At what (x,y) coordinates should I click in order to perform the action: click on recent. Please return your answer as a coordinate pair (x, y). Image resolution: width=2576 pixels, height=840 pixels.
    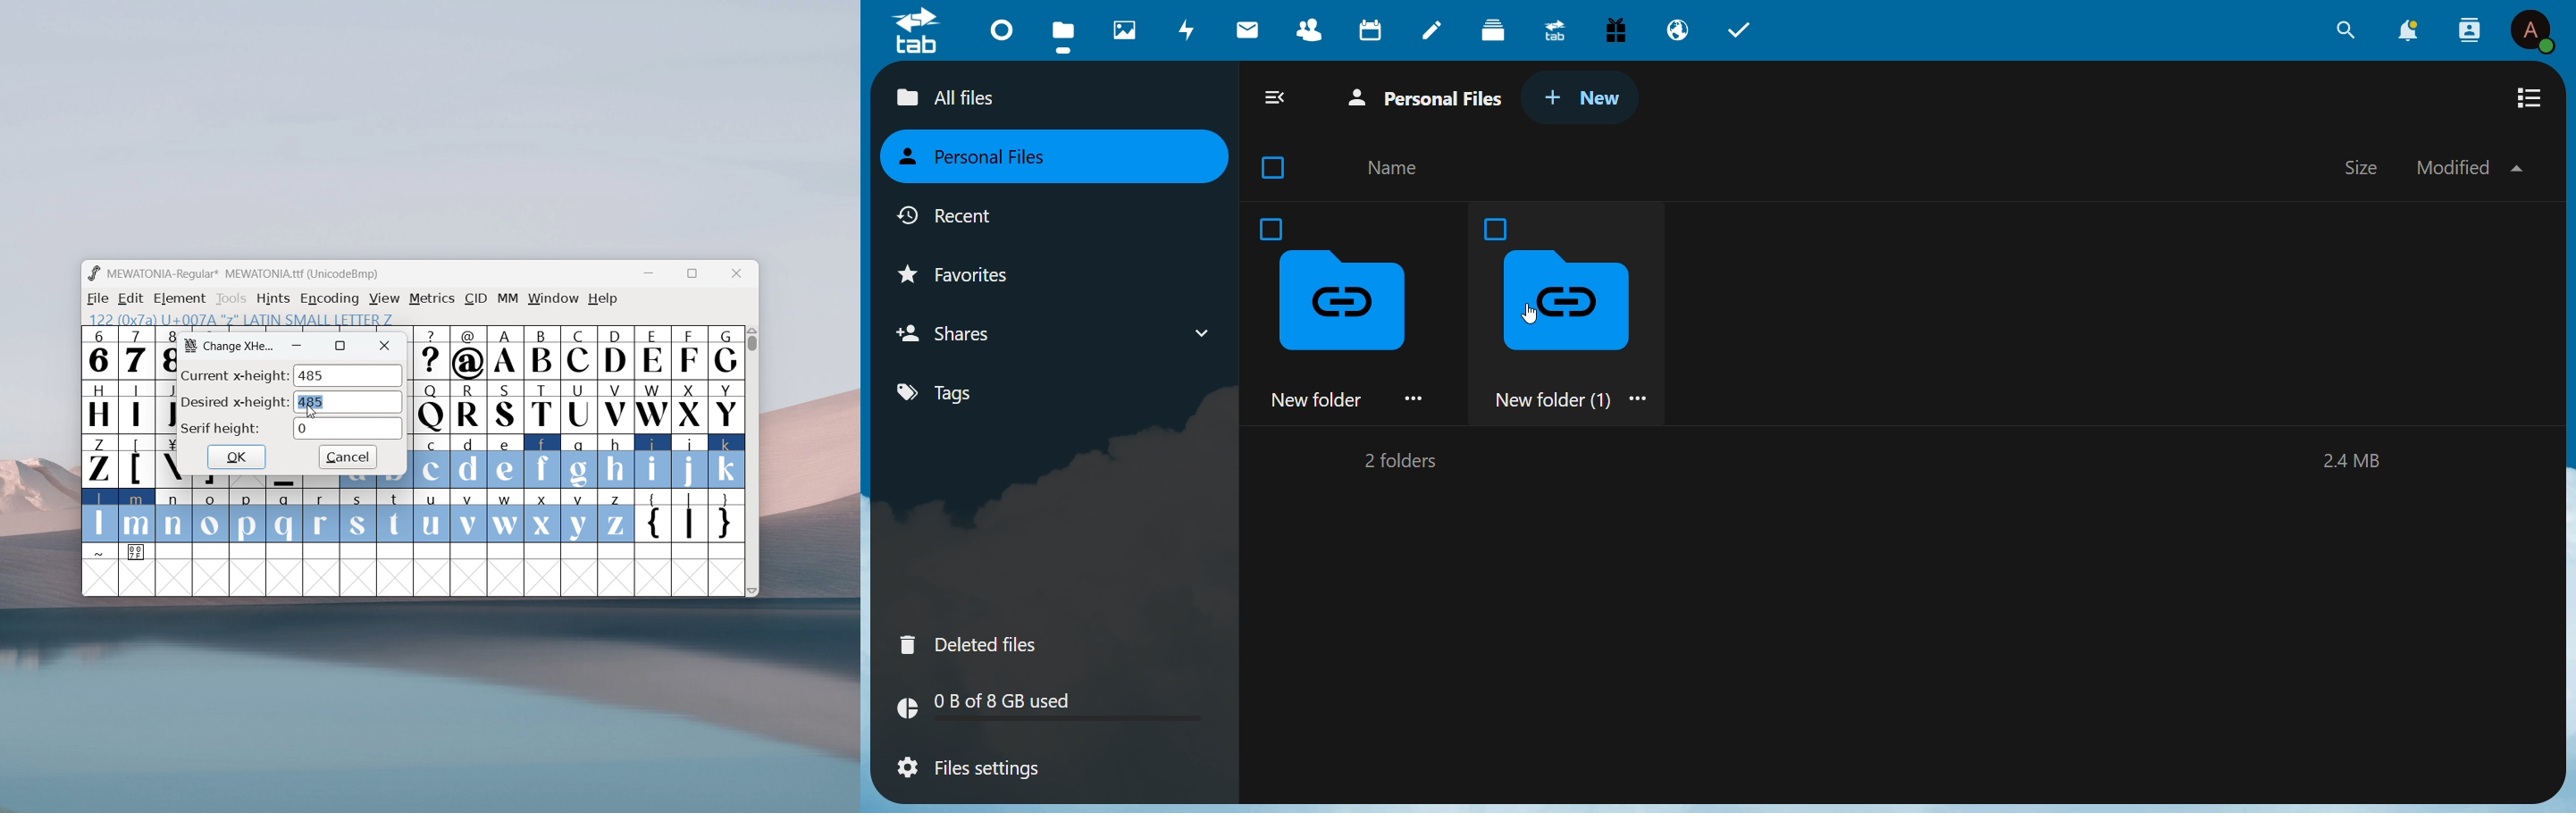
    Looking at the image, I should click on (952, 220).